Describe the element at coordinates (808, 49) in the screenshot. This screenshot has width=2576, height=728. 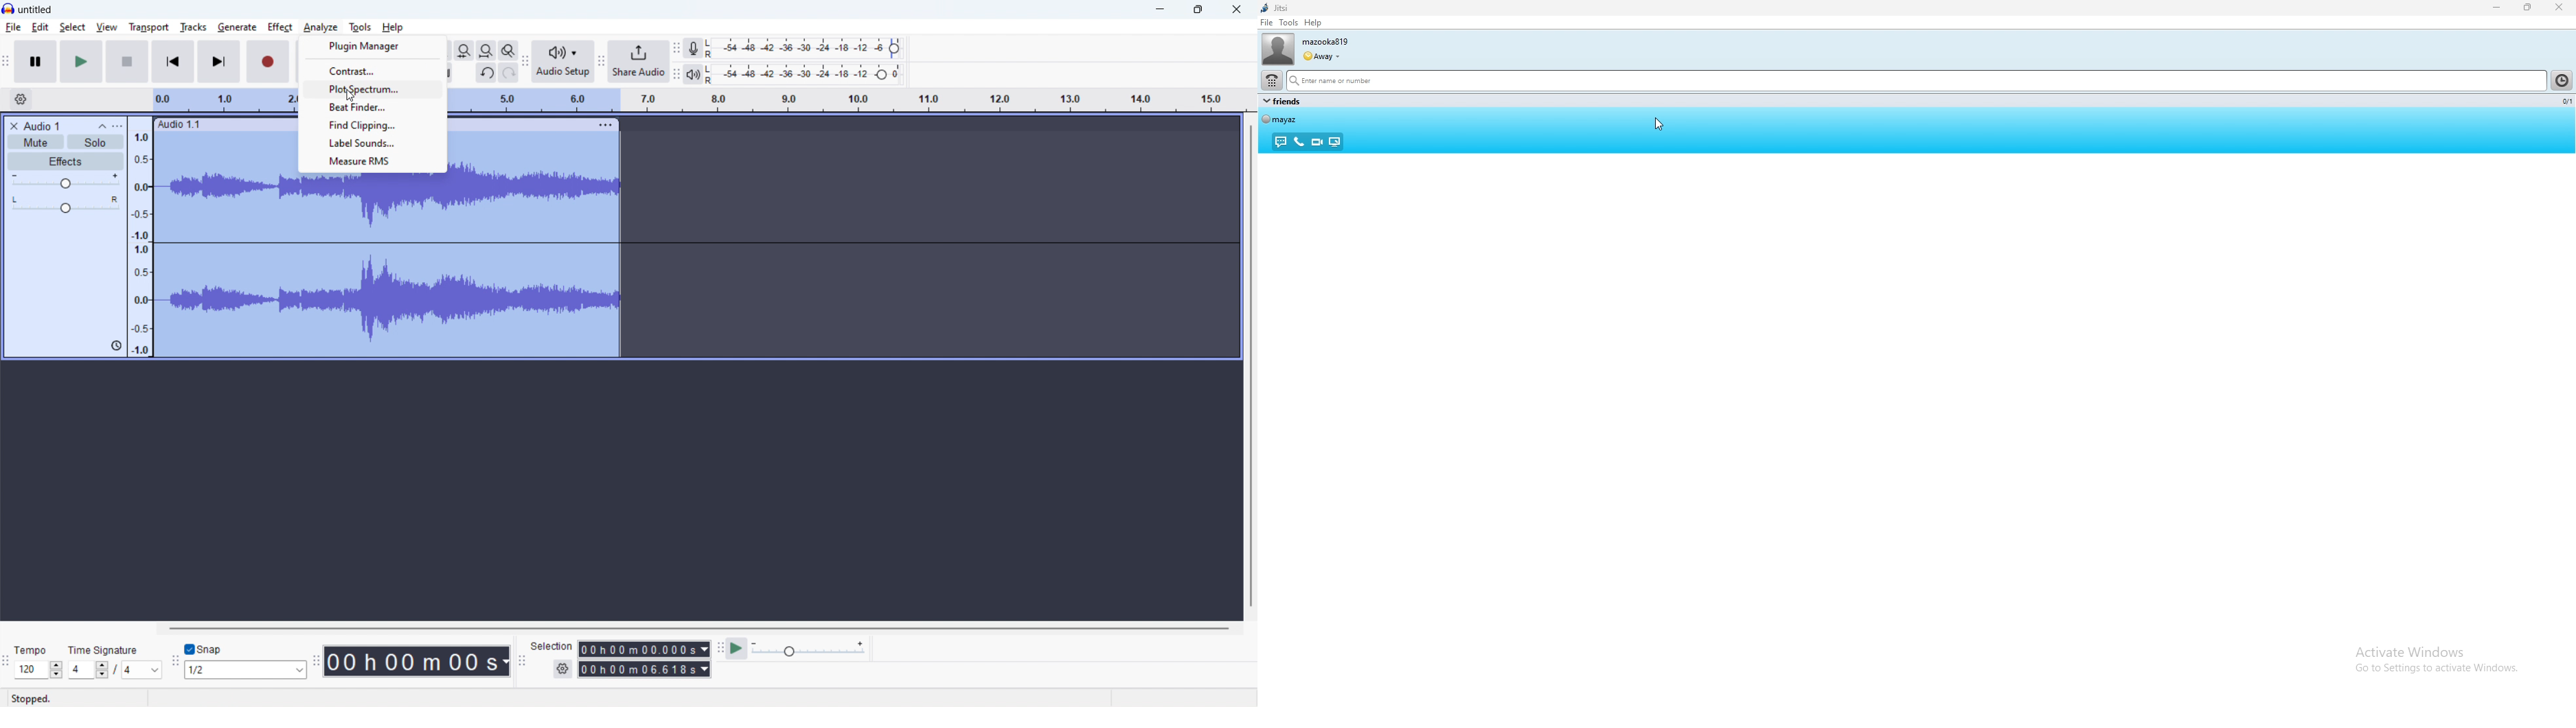
I see `recording level` at that location.